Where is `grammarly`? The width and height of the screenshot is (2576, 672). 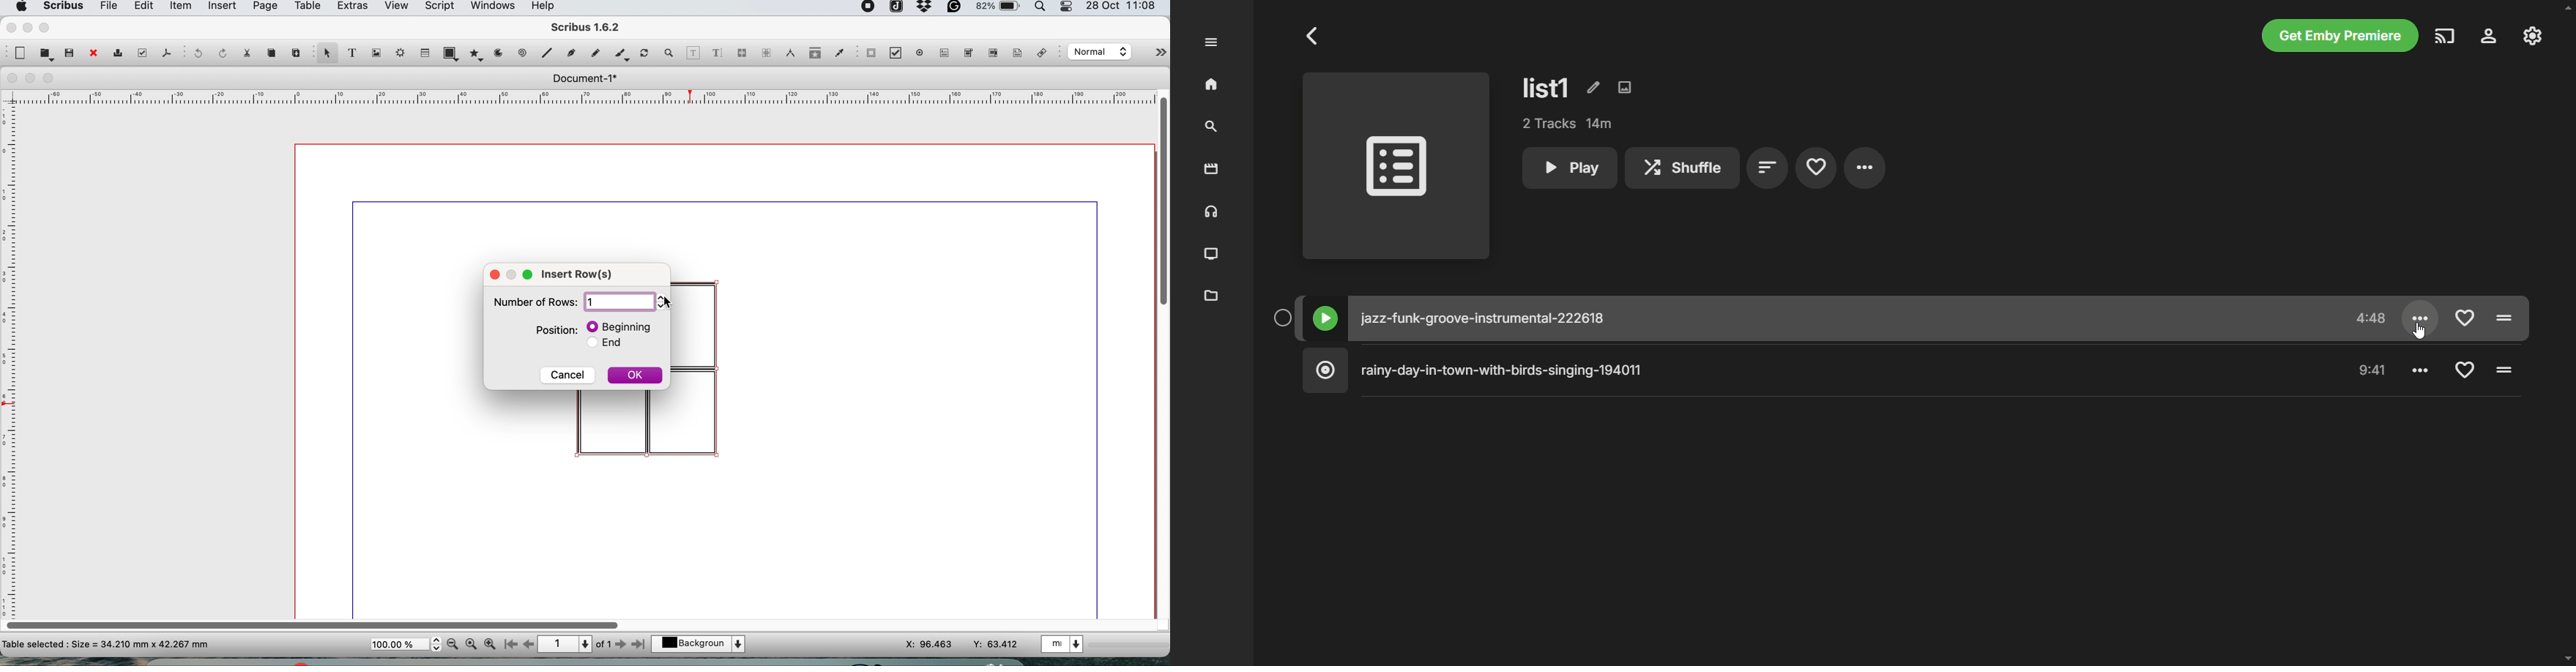 grammarly is located at coordinates (956, 9).